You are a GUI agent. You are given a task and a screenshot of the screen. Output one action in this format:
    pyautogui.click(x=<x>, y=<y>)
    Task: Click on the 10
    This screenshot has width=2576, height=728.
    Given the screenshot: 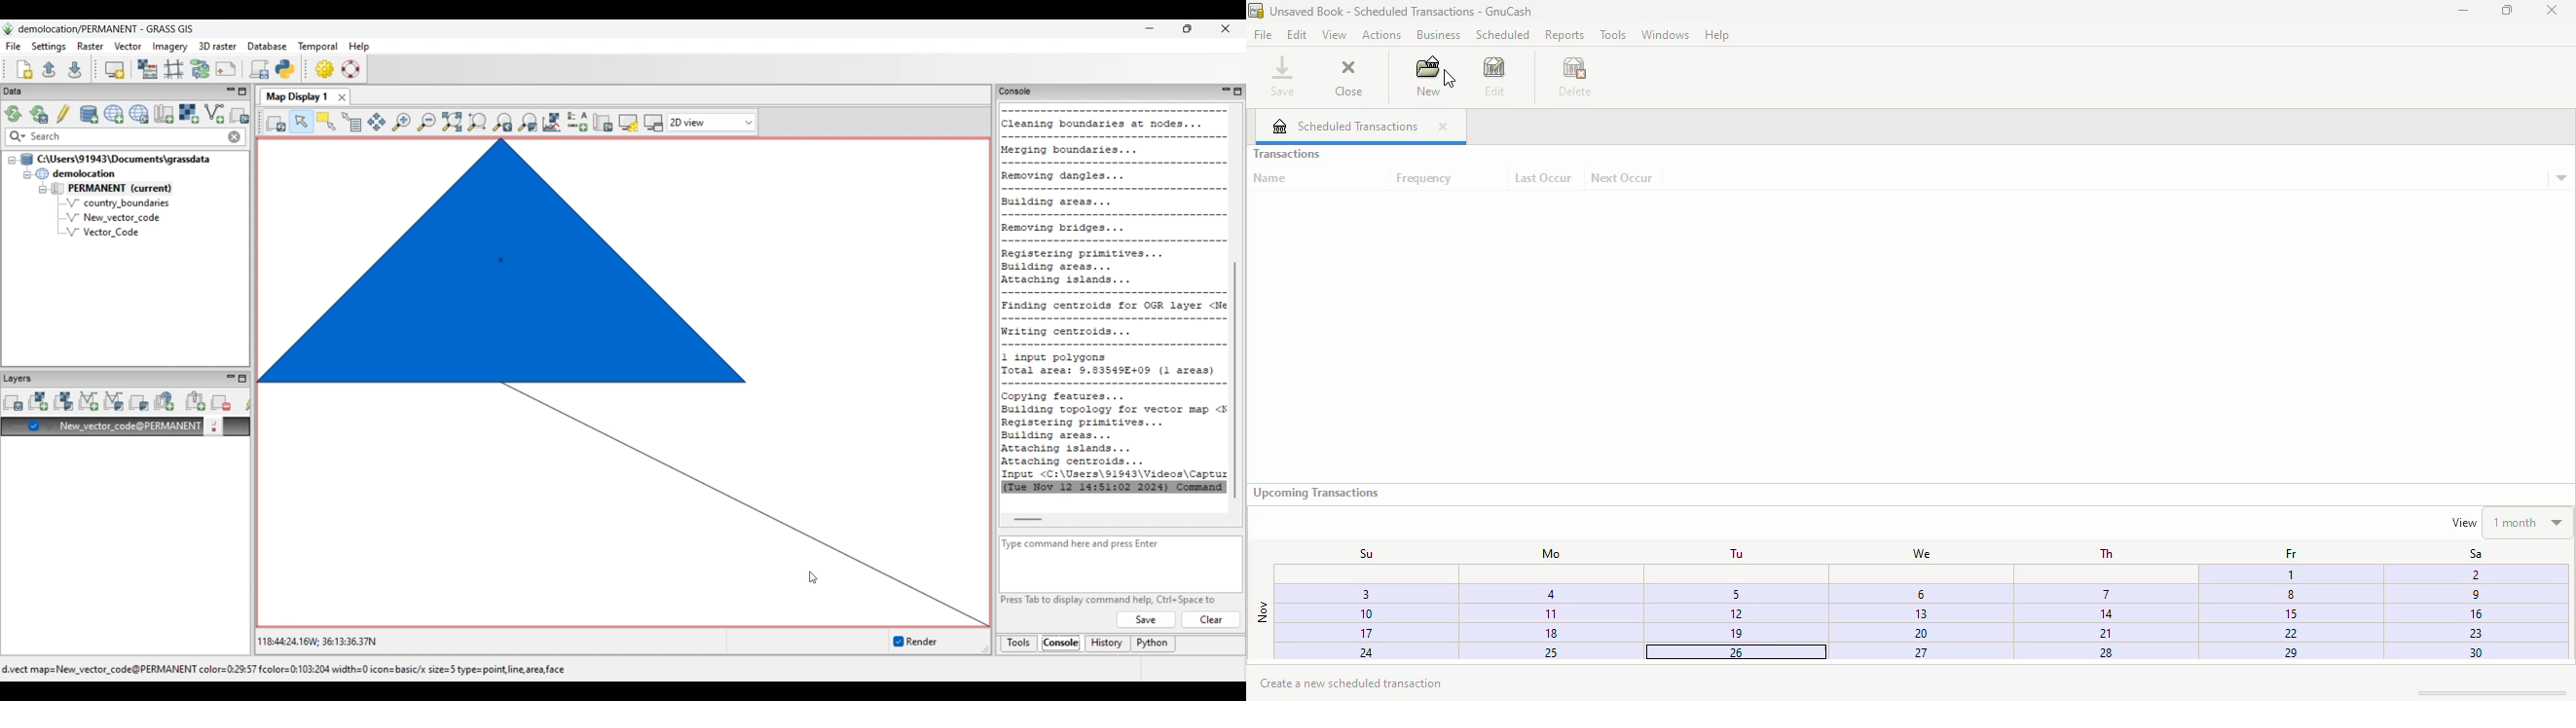 What is the action you would take?
    pyautogui.click(x=1349, y=614)
    